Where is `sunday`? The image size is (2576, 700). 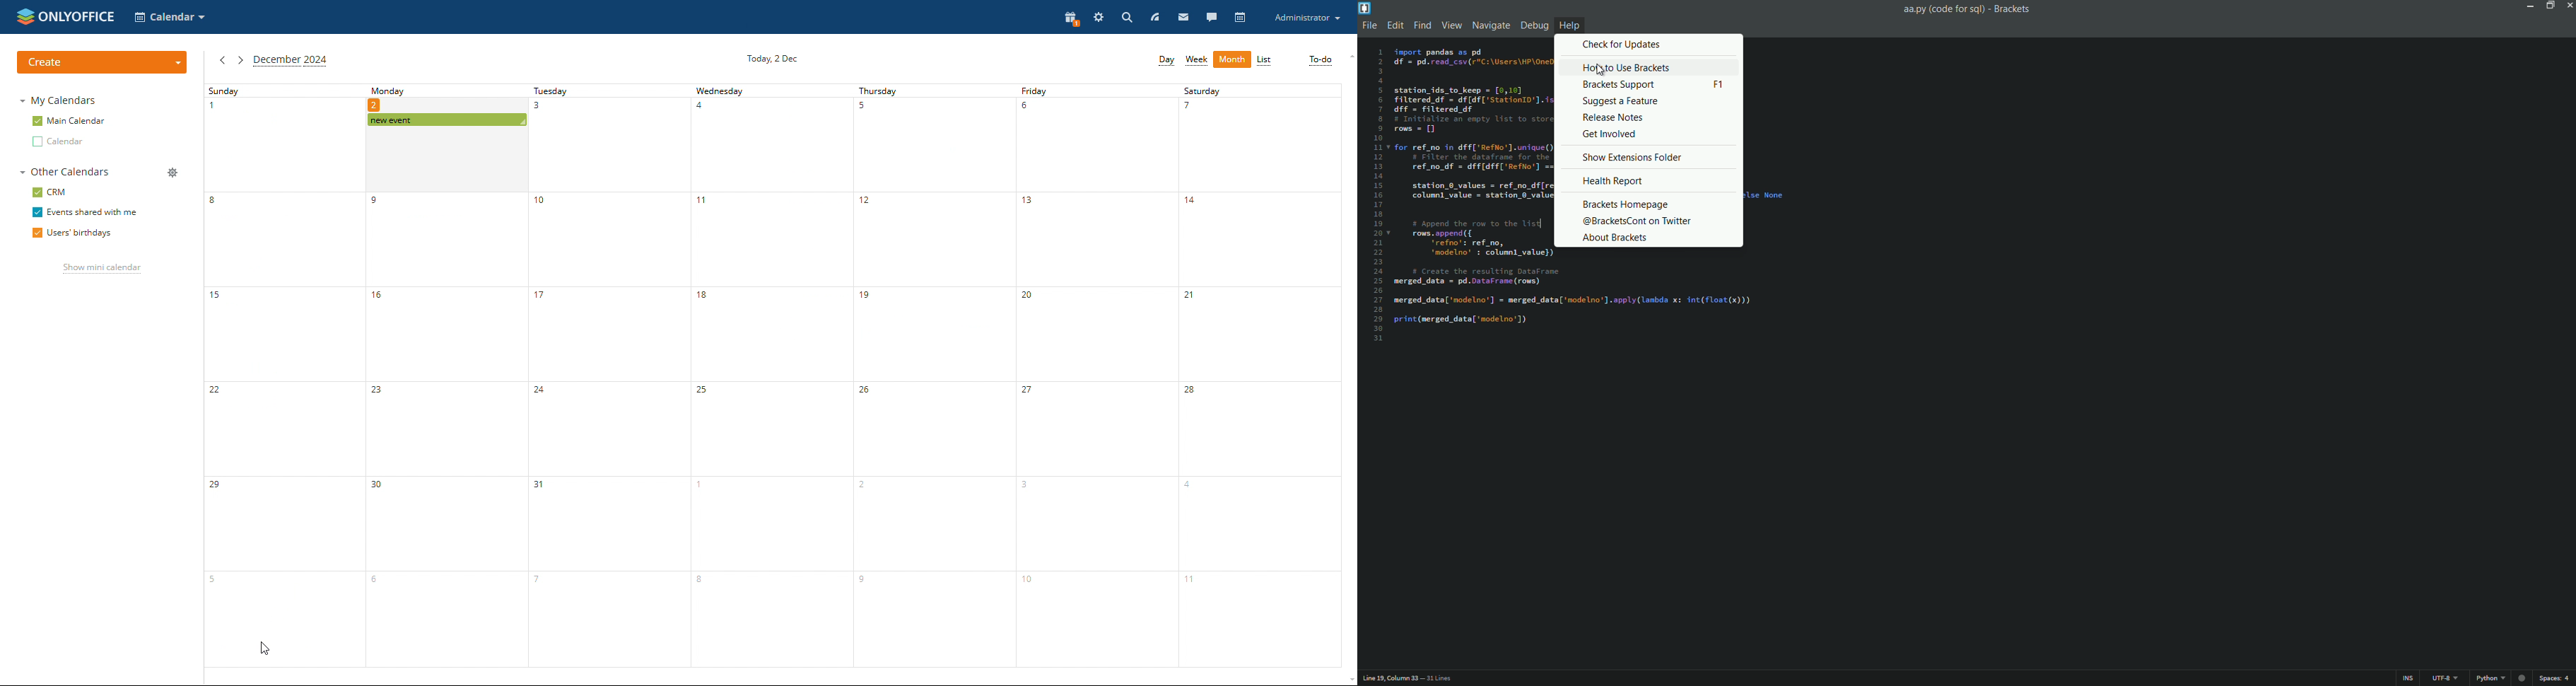 sunday is located at coordinates (281, 376).